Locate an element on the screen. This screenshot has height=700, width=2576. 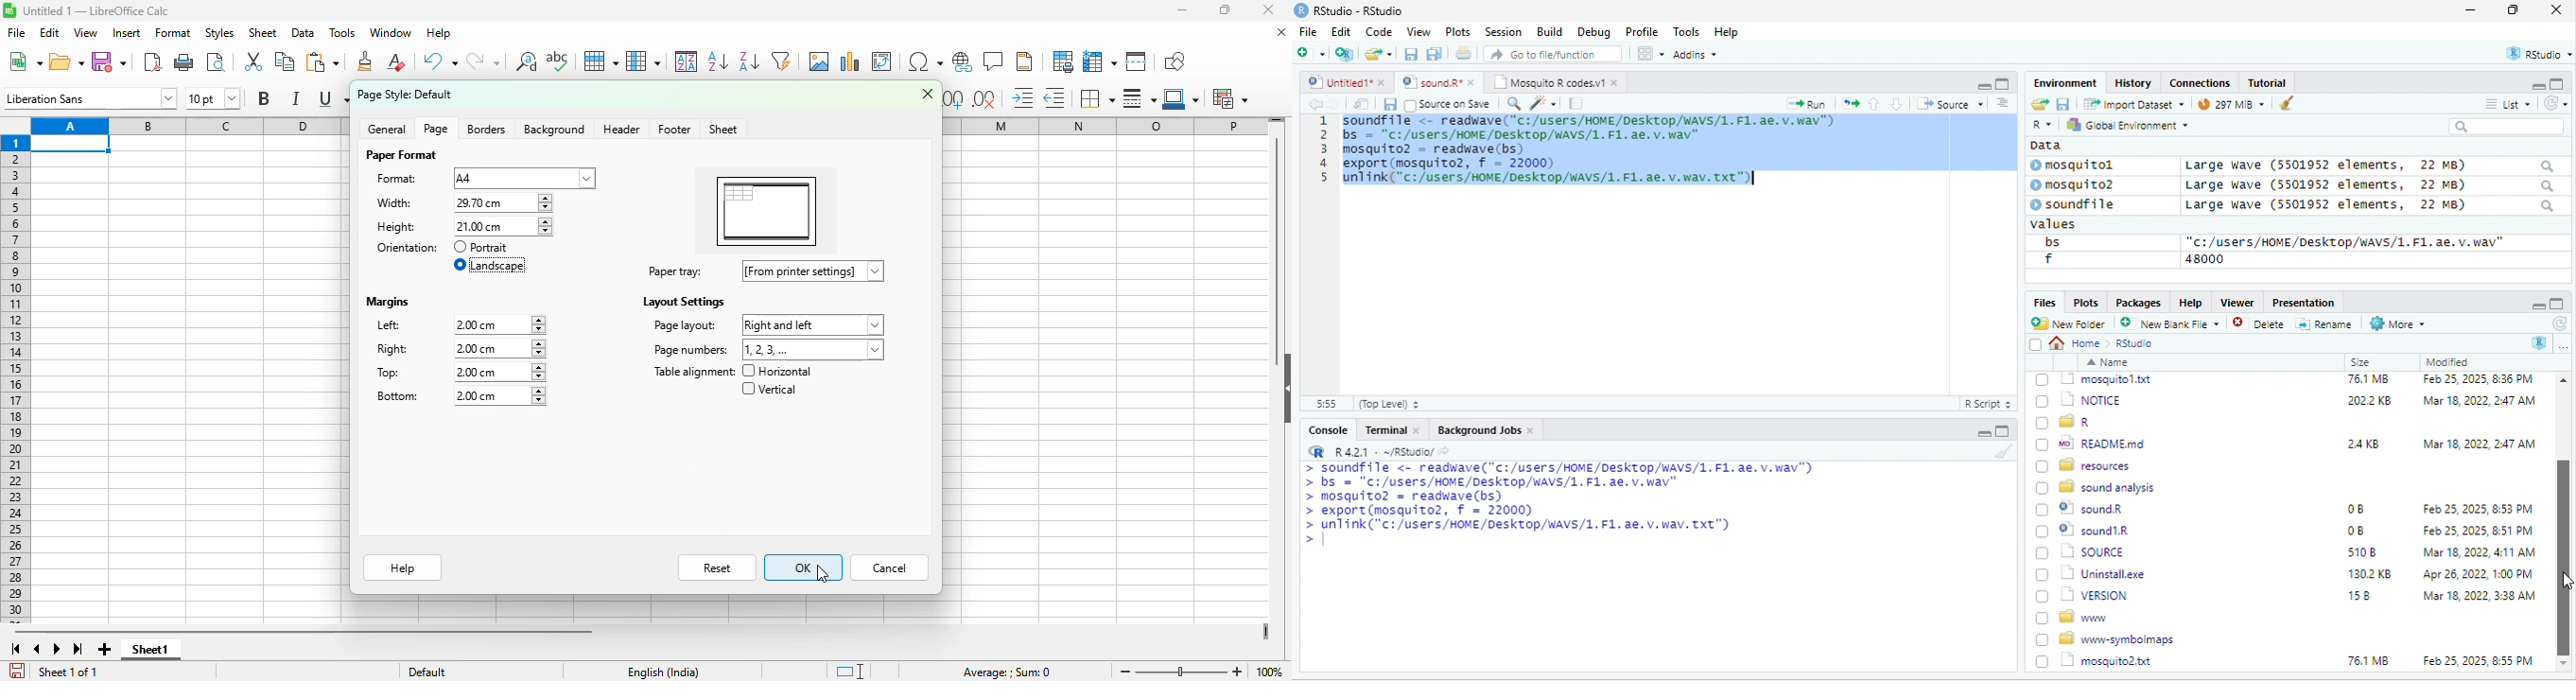
brush is located at coordinates (2006, 452).